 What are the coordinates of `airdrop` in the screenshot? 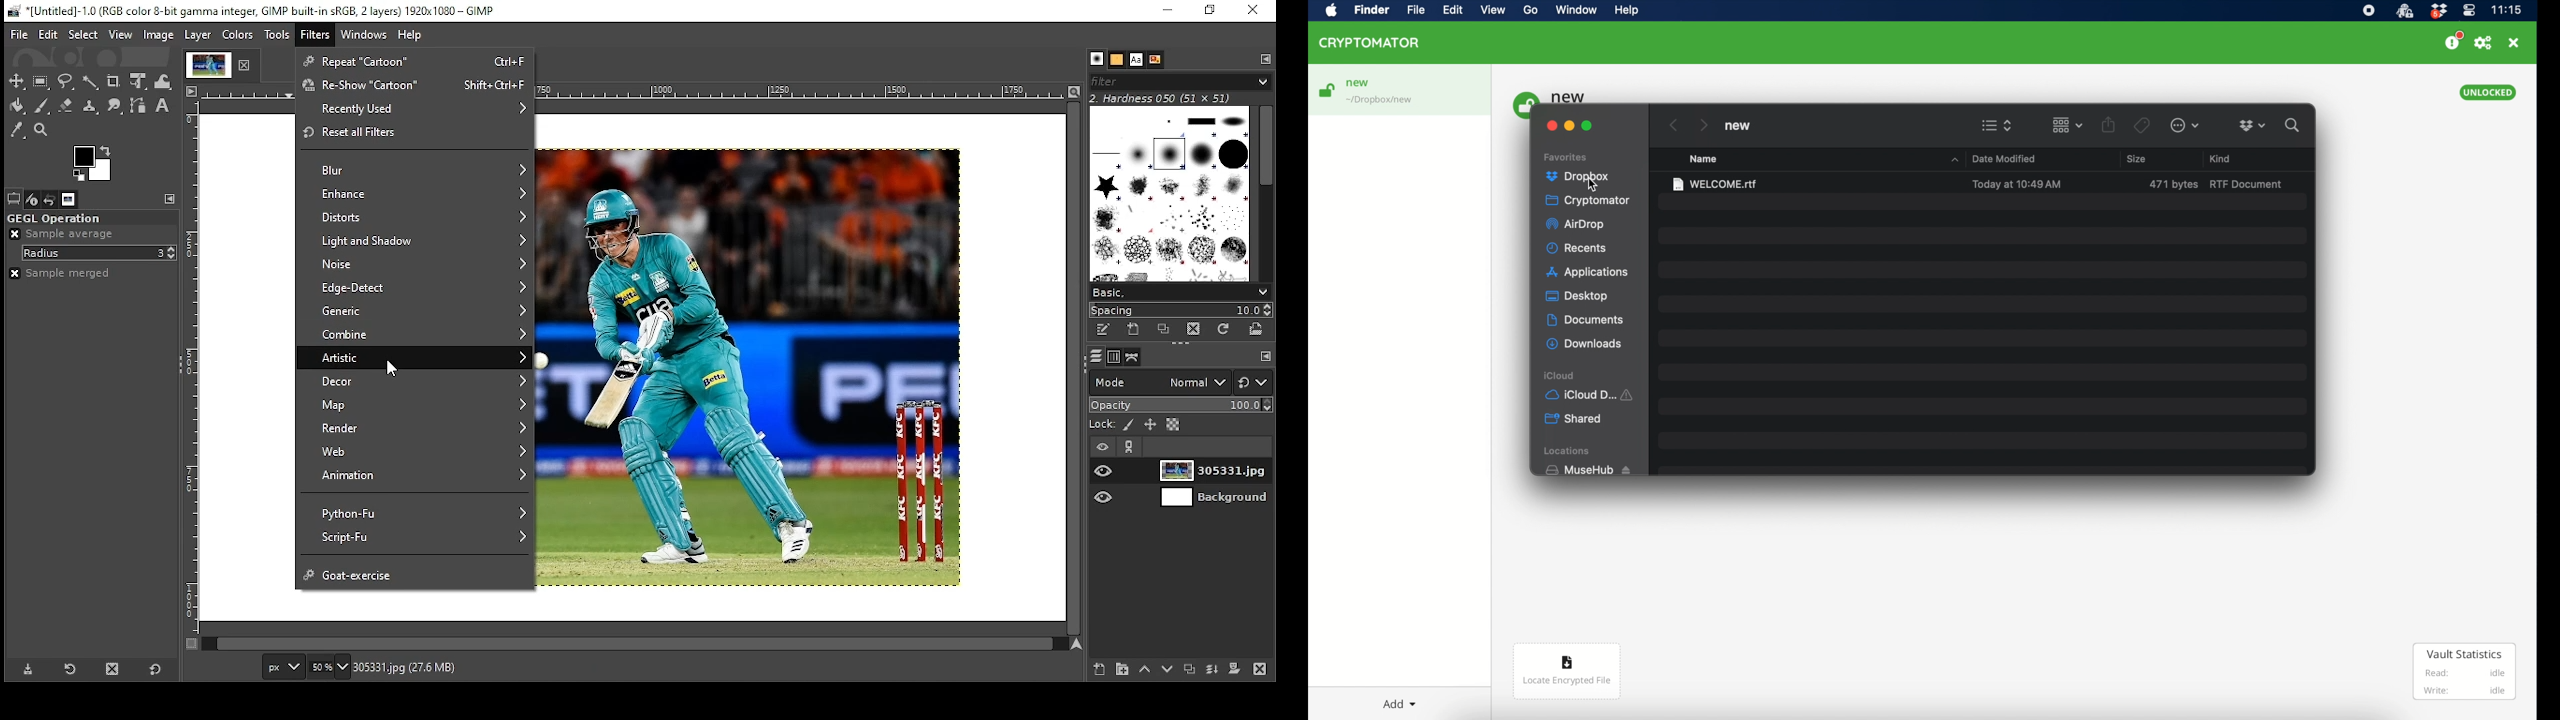 It's located at (1575, 225).